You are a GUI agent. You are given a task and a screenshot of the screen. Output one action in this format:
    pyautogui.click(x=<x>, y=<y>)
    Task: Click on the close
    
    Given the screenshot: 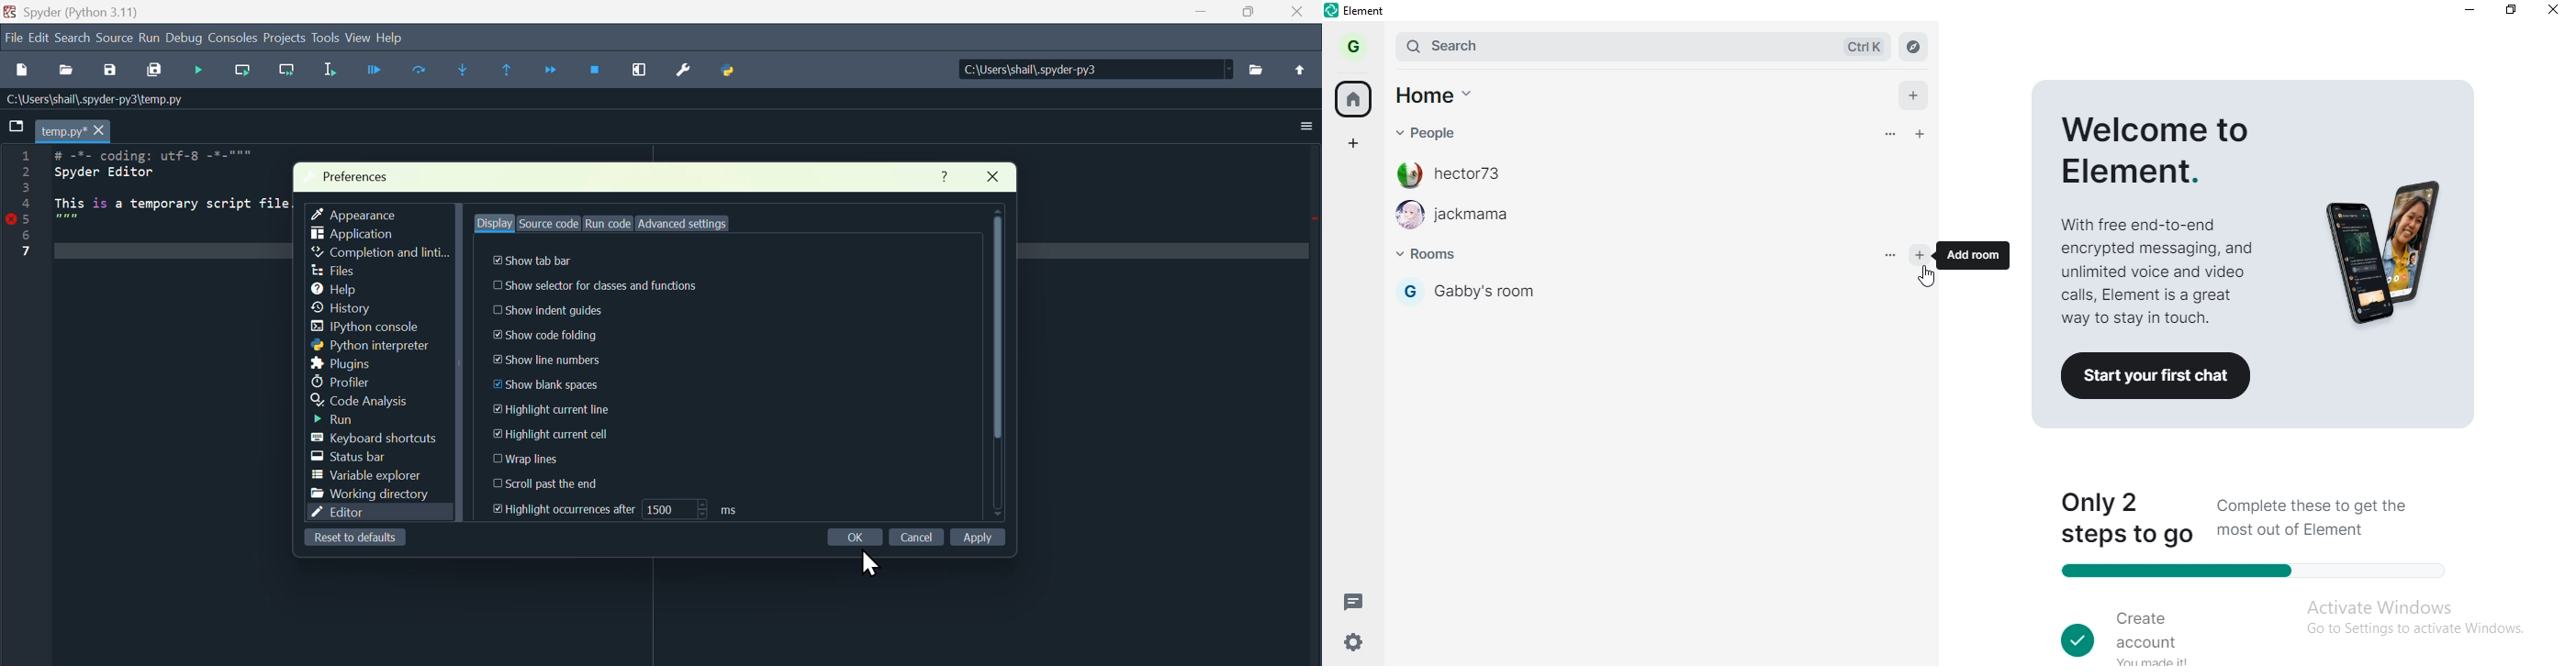 What is the action you would take?
    pyautogui.click(x=2556, y=10)
    